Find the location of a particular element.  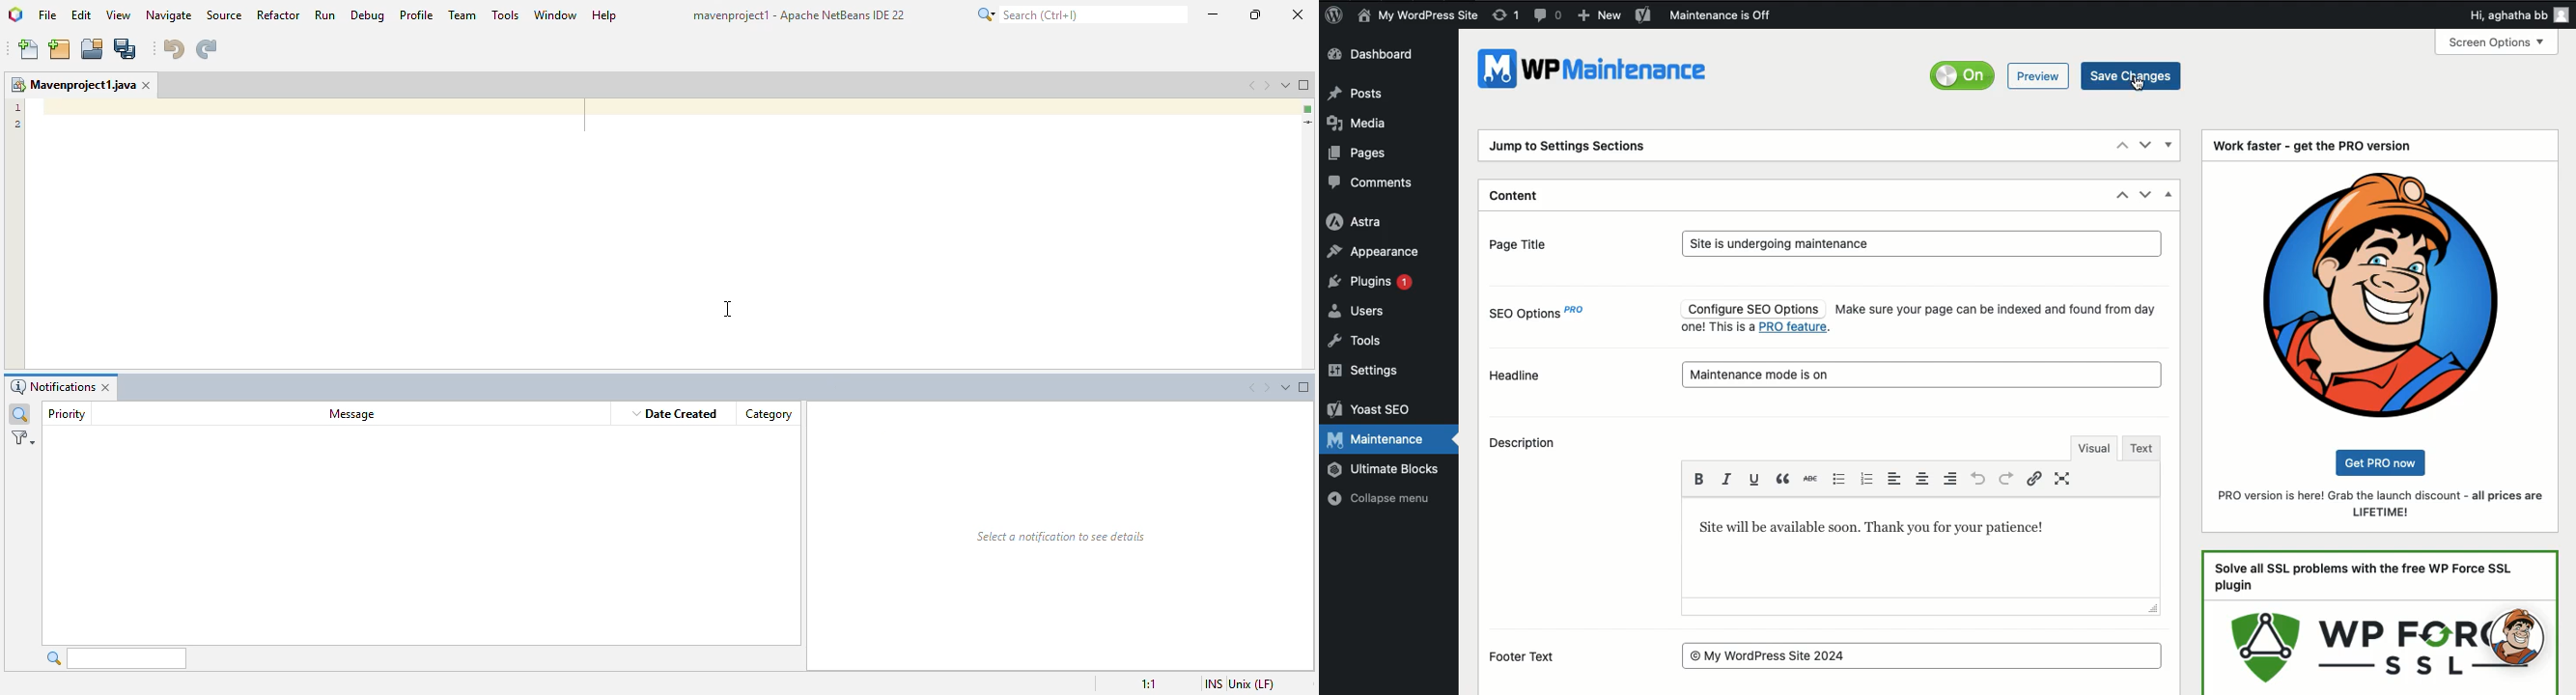

Visual is located at coordinates (2093, 446).